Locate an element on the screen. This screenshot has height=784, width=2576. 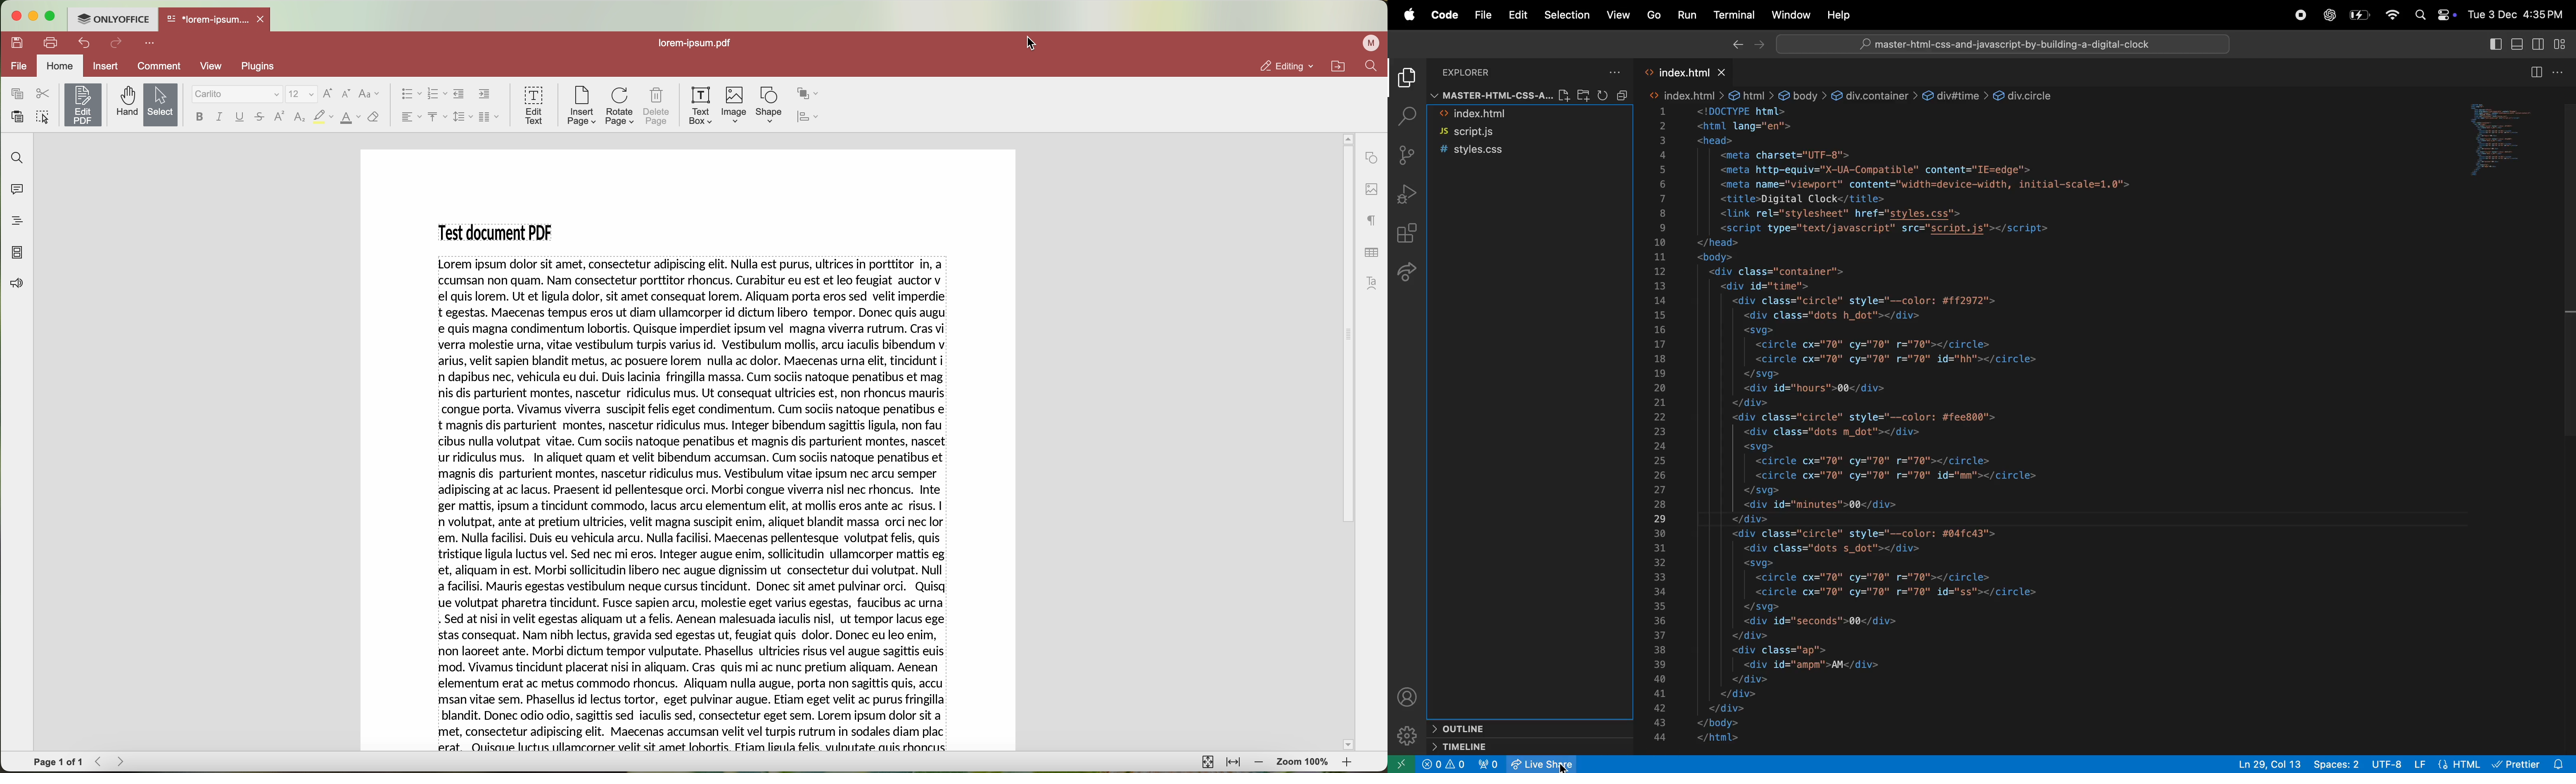
select all is located at coordinates (43, 116).